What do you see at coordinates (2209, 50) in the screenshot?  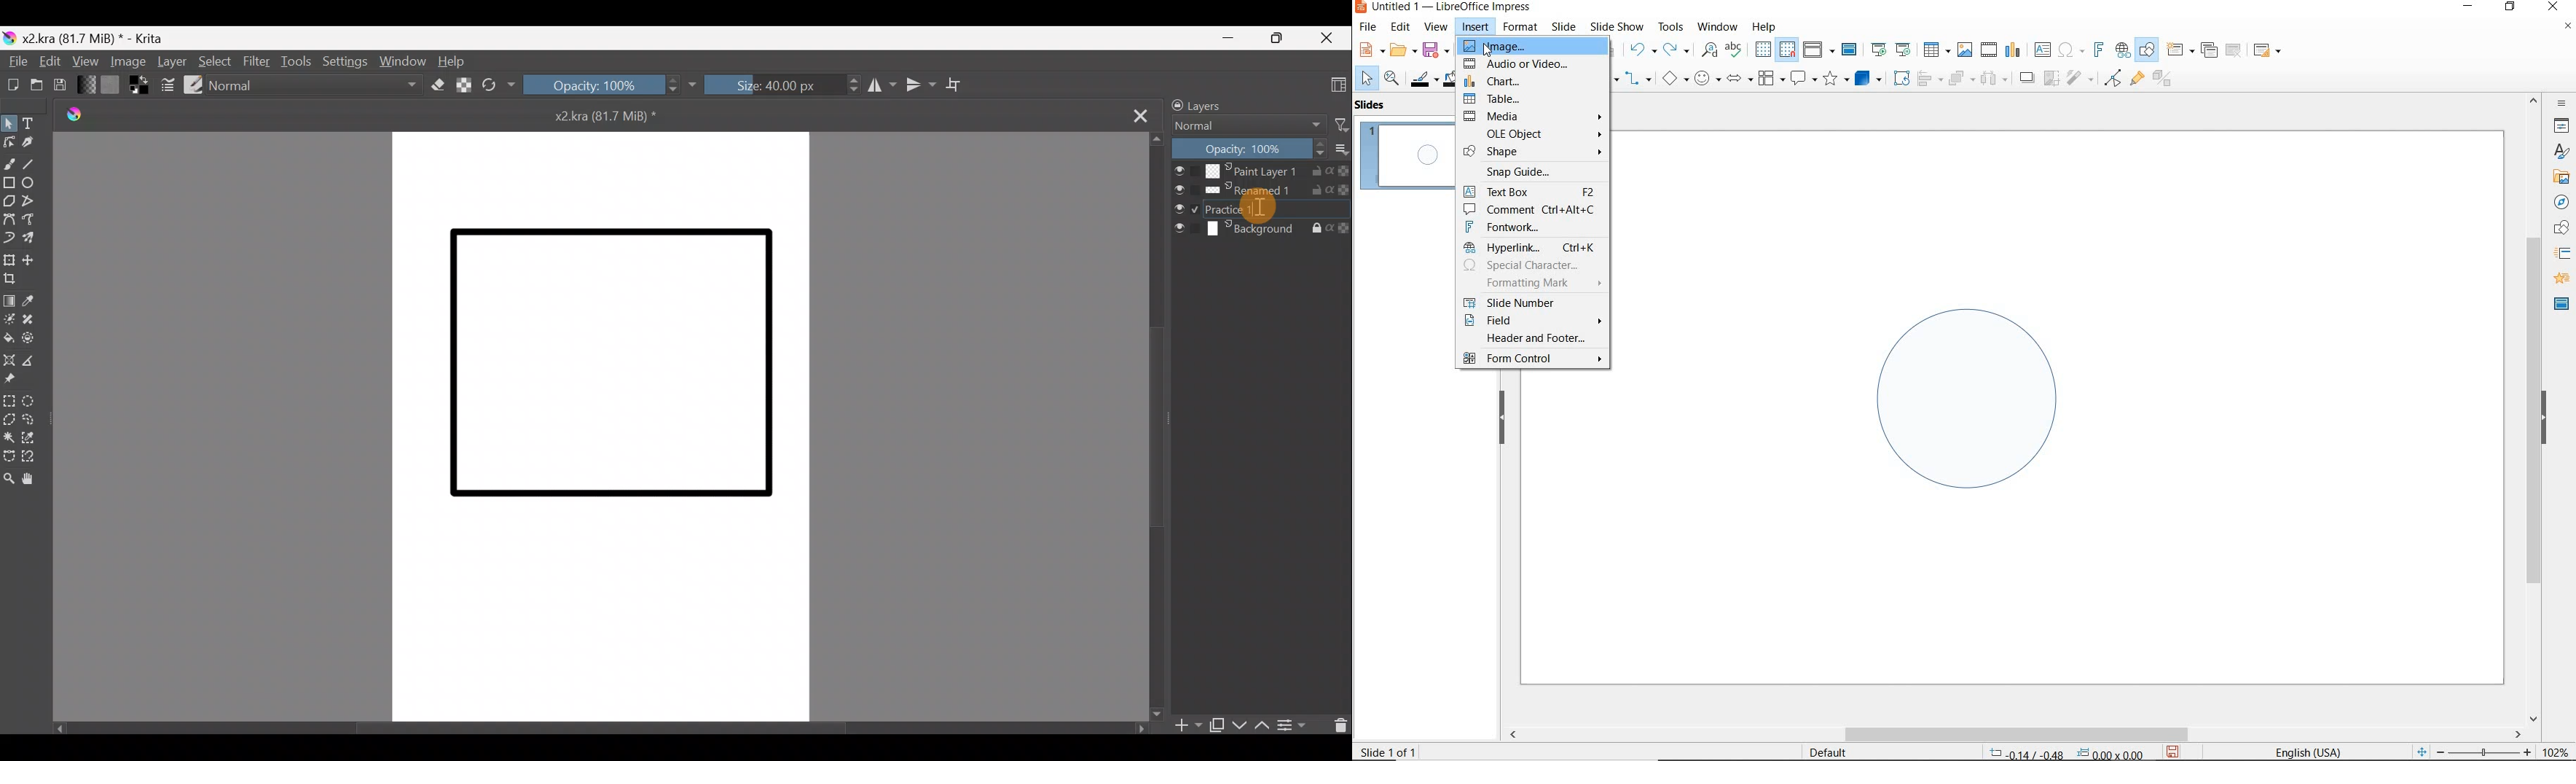 I see `duplicate slide` at bounding box center [2209, 50].